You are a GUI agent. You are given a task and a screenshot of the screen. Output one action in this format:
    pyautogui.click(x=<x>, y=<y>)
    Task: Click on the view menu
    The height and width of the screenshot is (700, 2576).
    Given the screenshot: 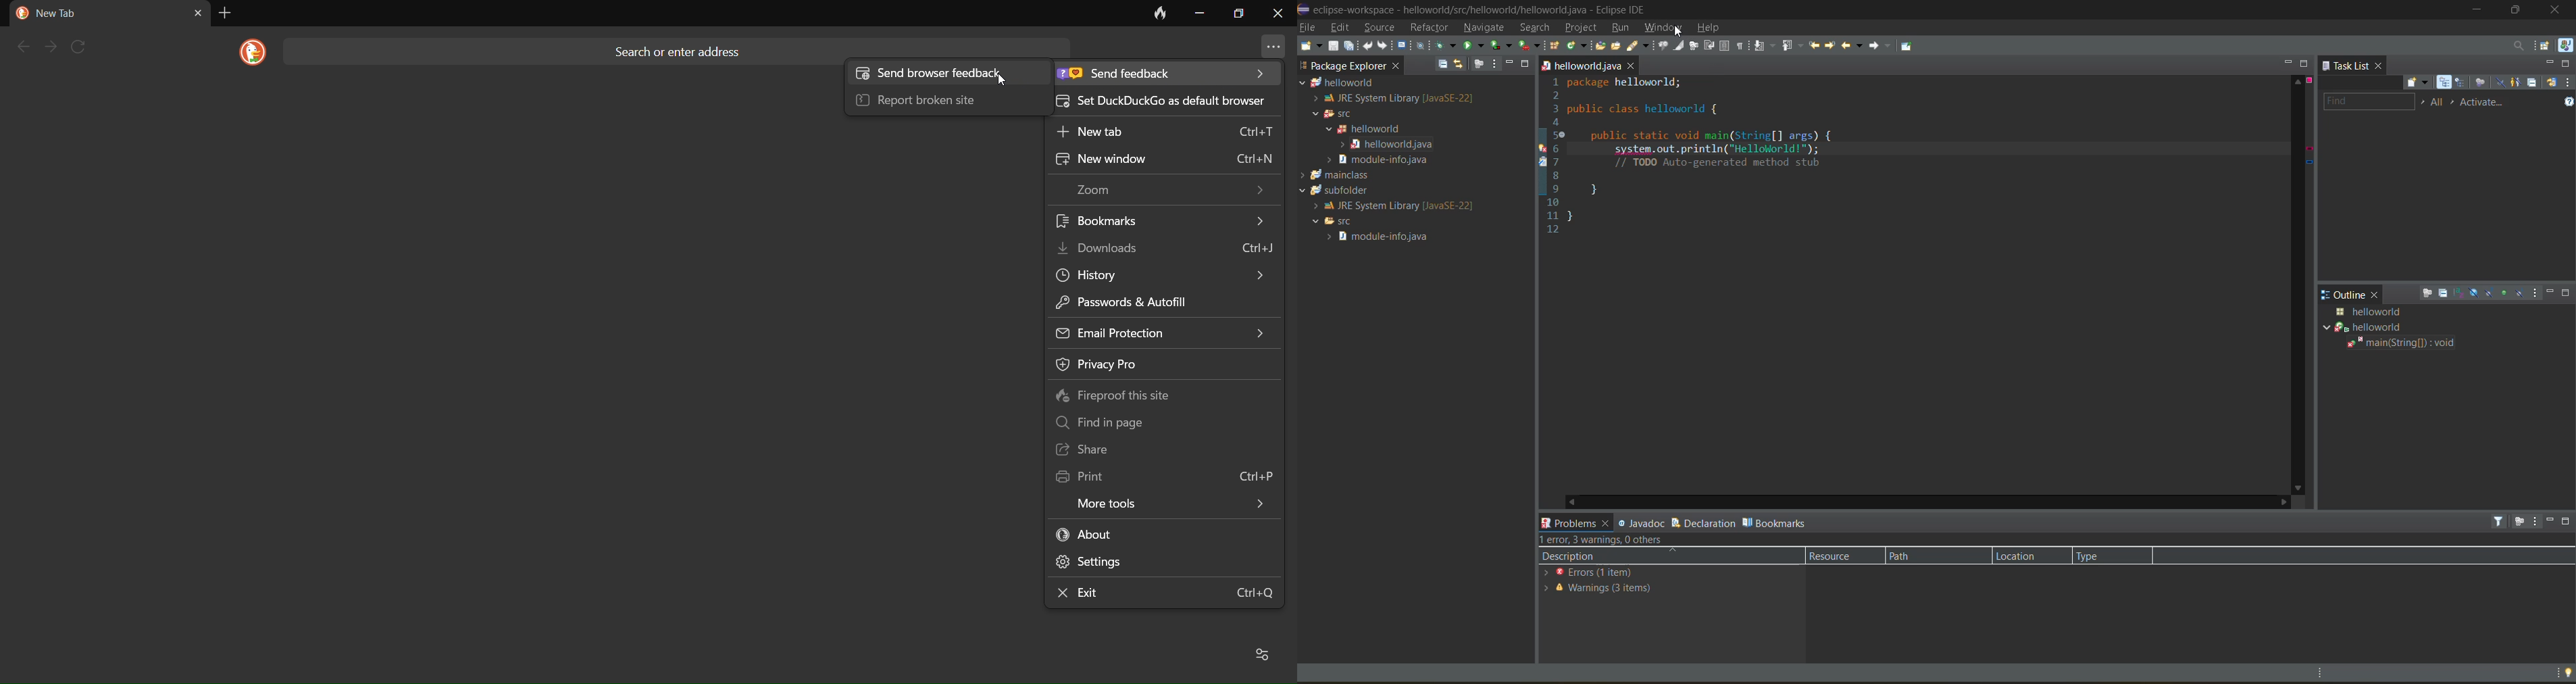 What is the action you would take?
    pyautogui.click(x=2537, y=293)
    